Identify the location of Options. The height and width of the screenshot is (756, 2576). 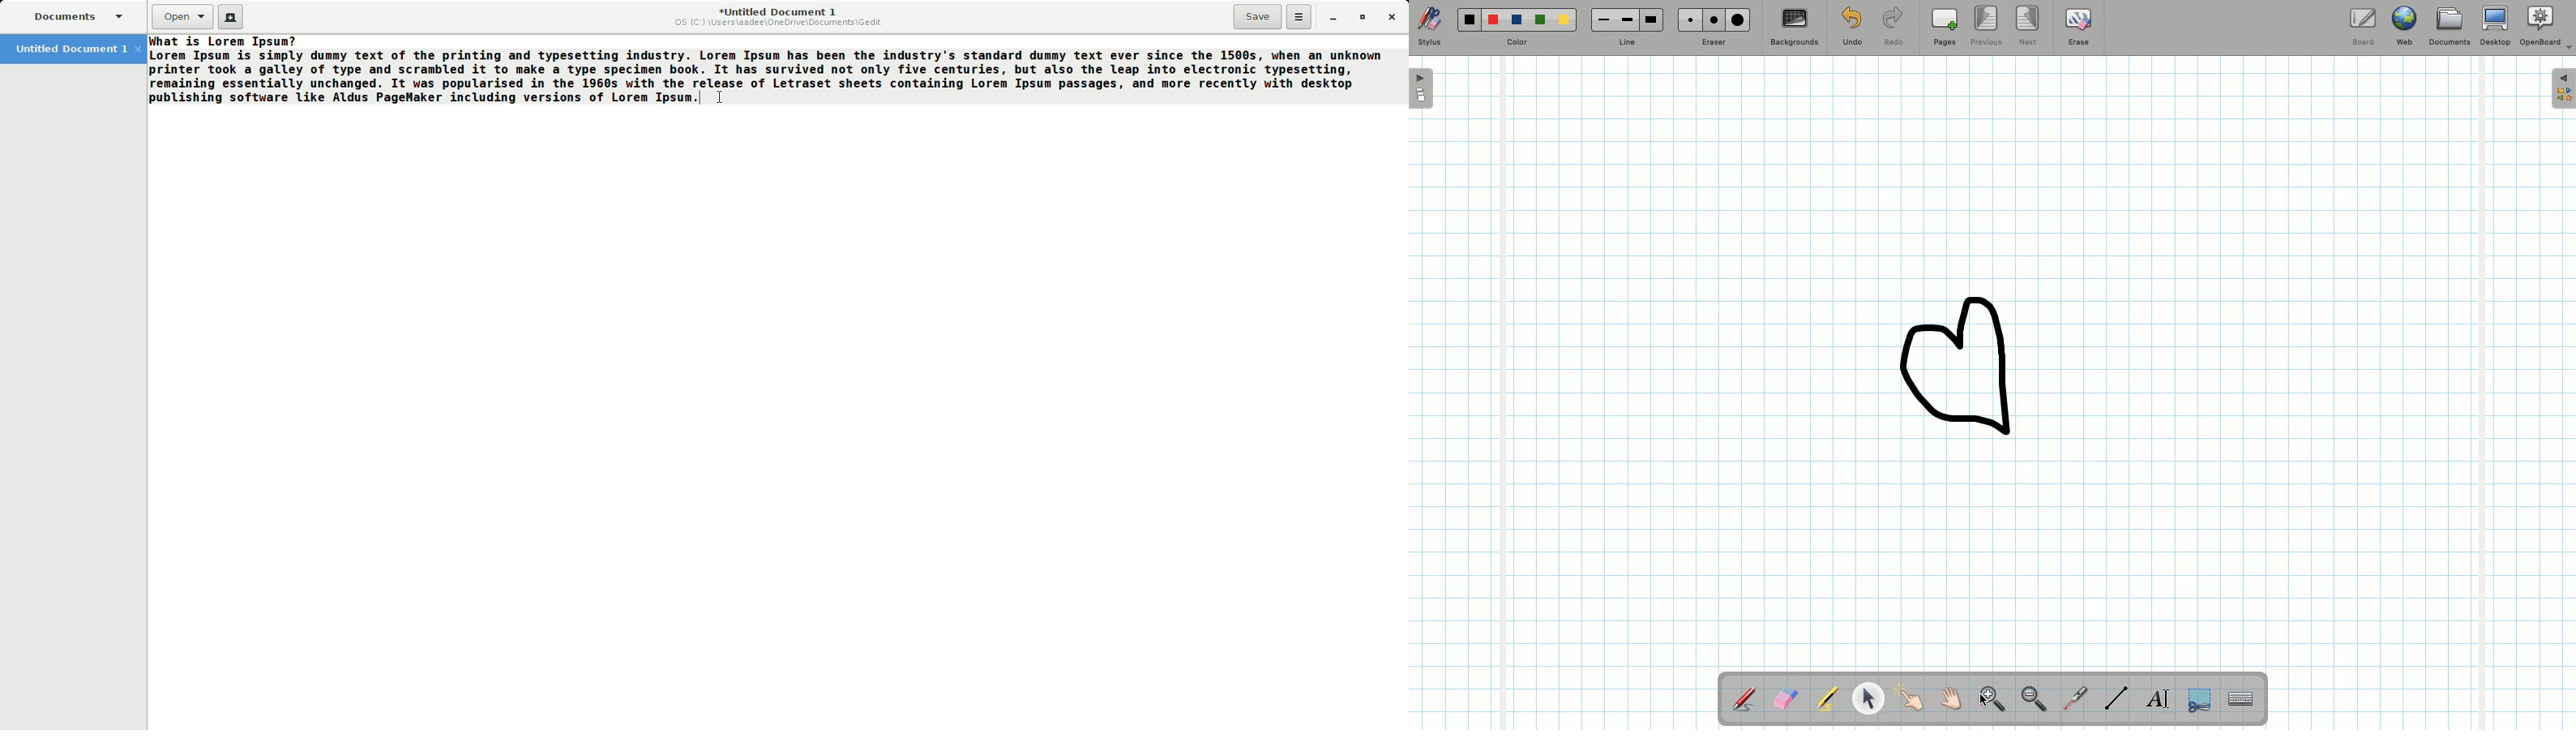
(1300, 16).